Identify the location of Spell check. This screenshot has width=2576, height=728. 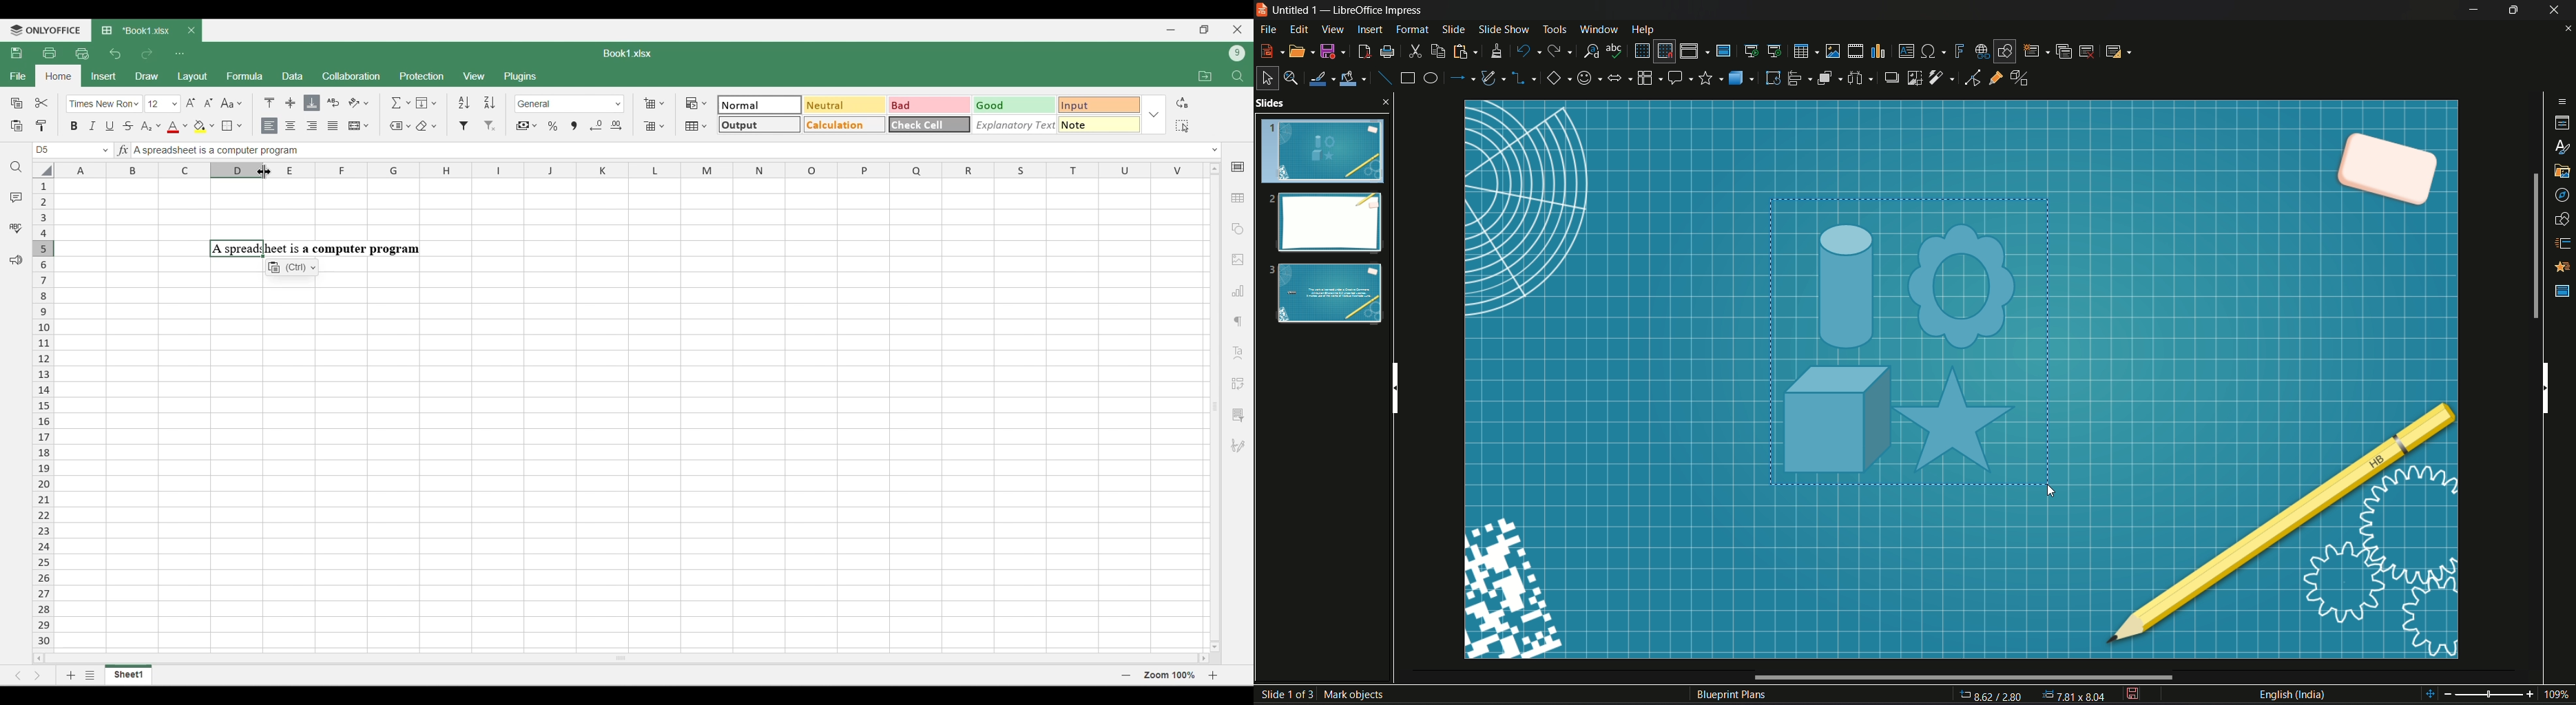
(16, 228).